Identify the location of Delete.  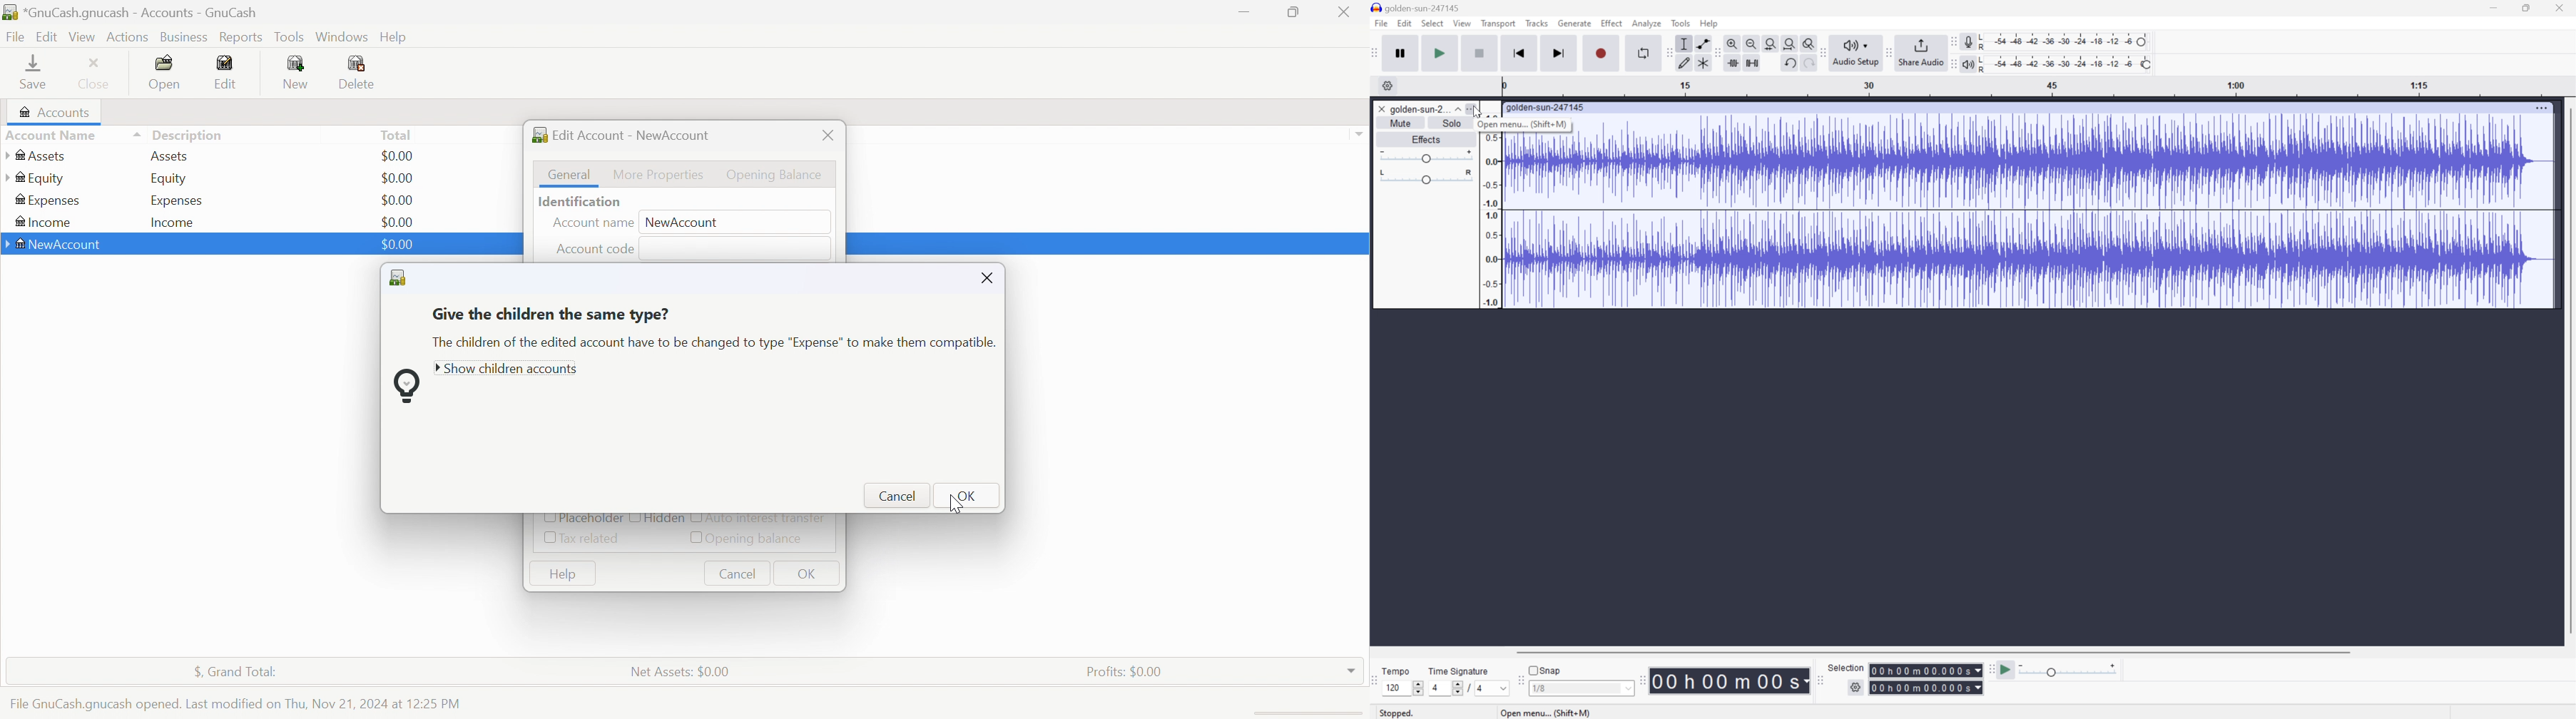
(361, 74).